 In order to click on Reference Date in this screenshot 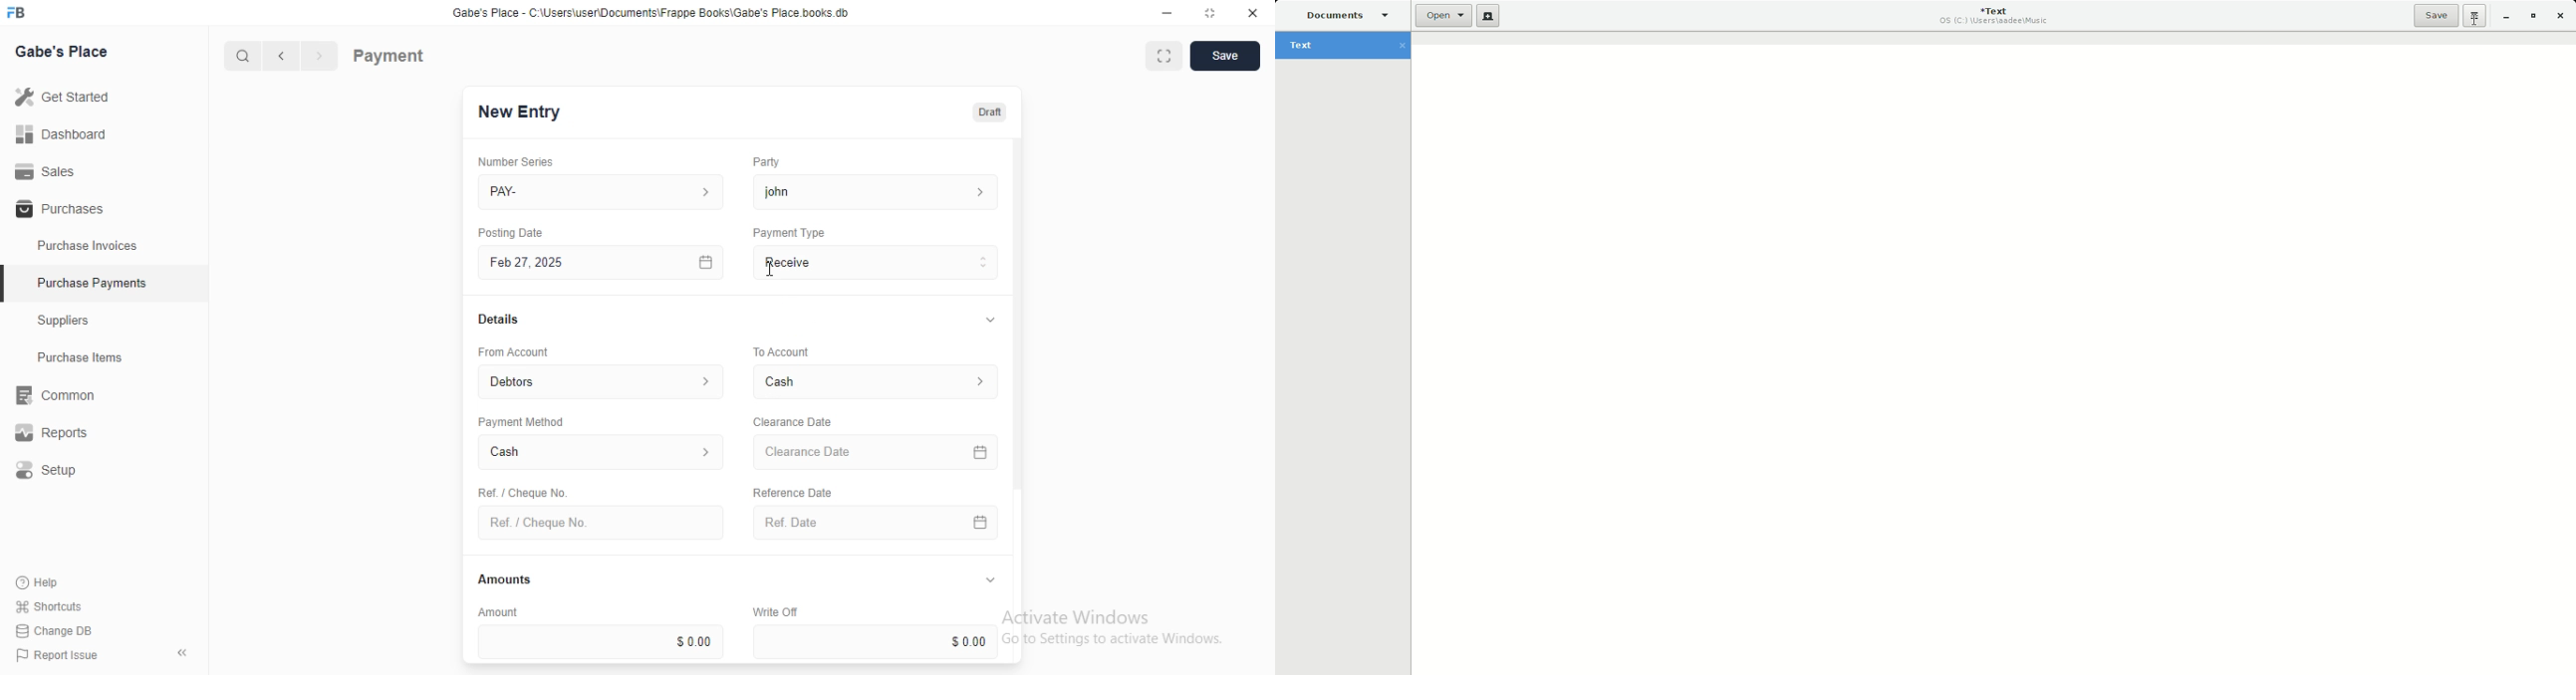, I will do `click(791, 491)`.